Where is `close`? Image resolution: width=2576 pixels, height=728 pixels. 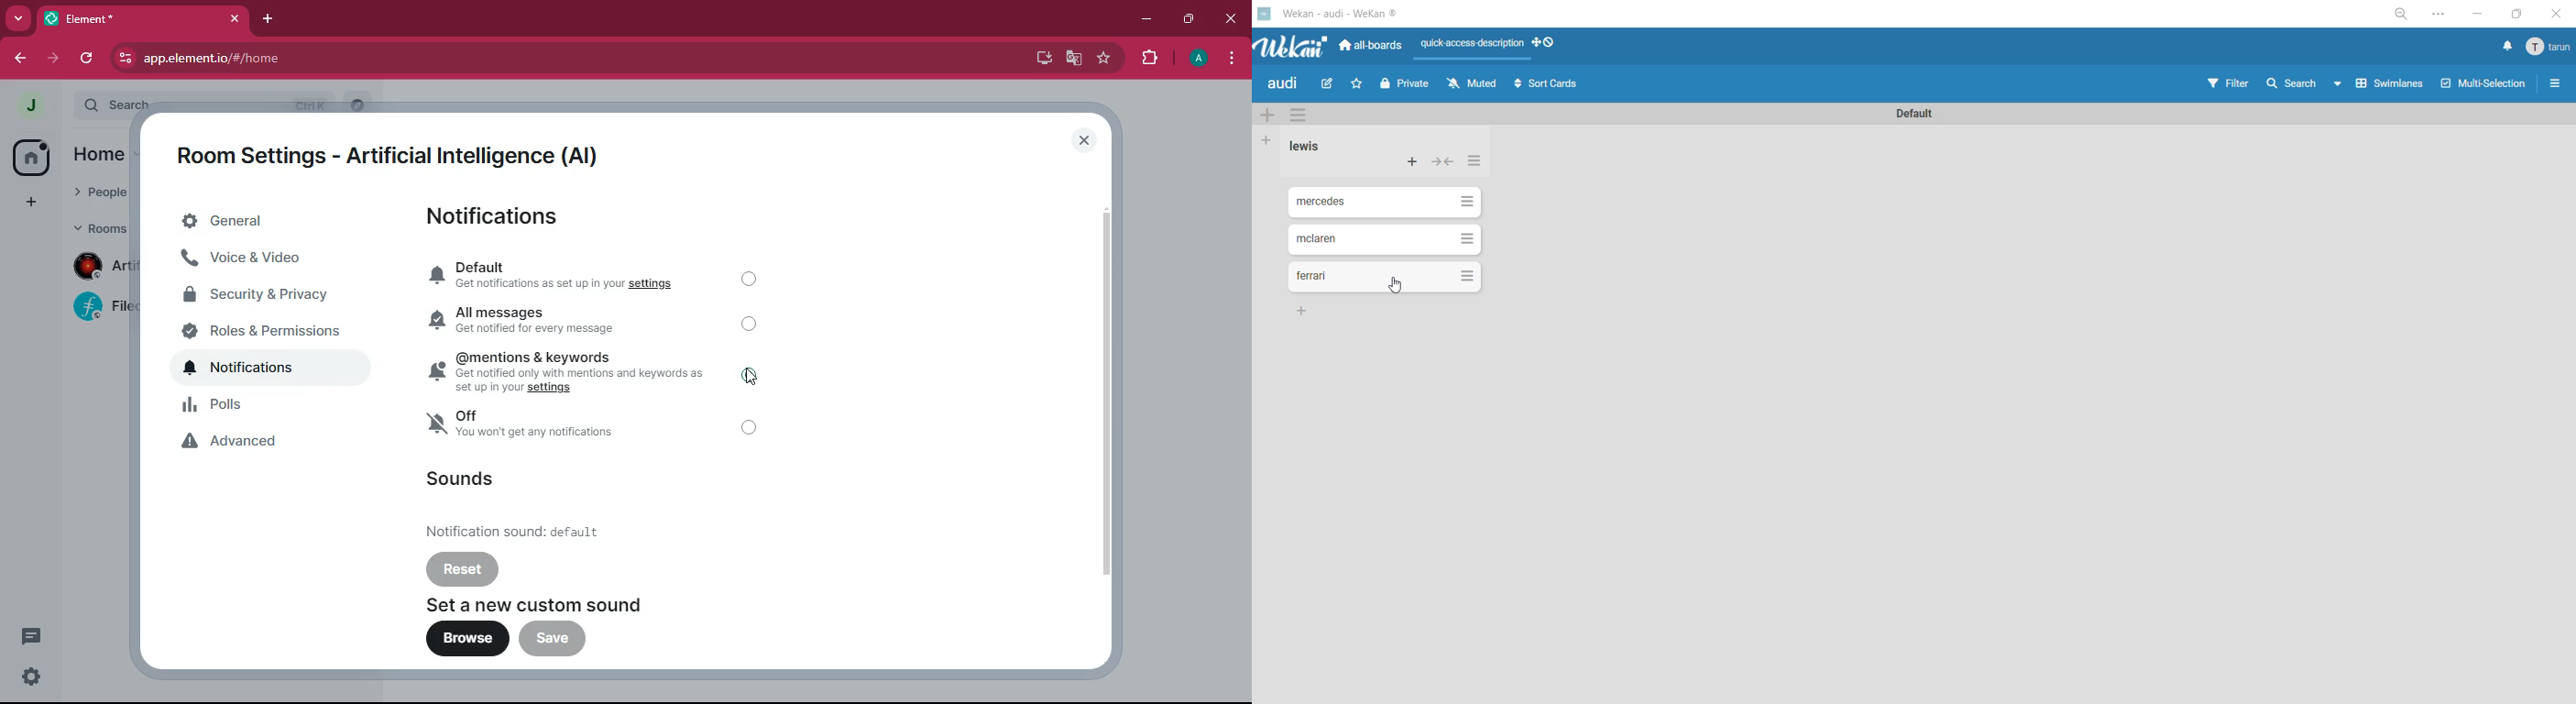 close is located at coordinates (1084, 140).